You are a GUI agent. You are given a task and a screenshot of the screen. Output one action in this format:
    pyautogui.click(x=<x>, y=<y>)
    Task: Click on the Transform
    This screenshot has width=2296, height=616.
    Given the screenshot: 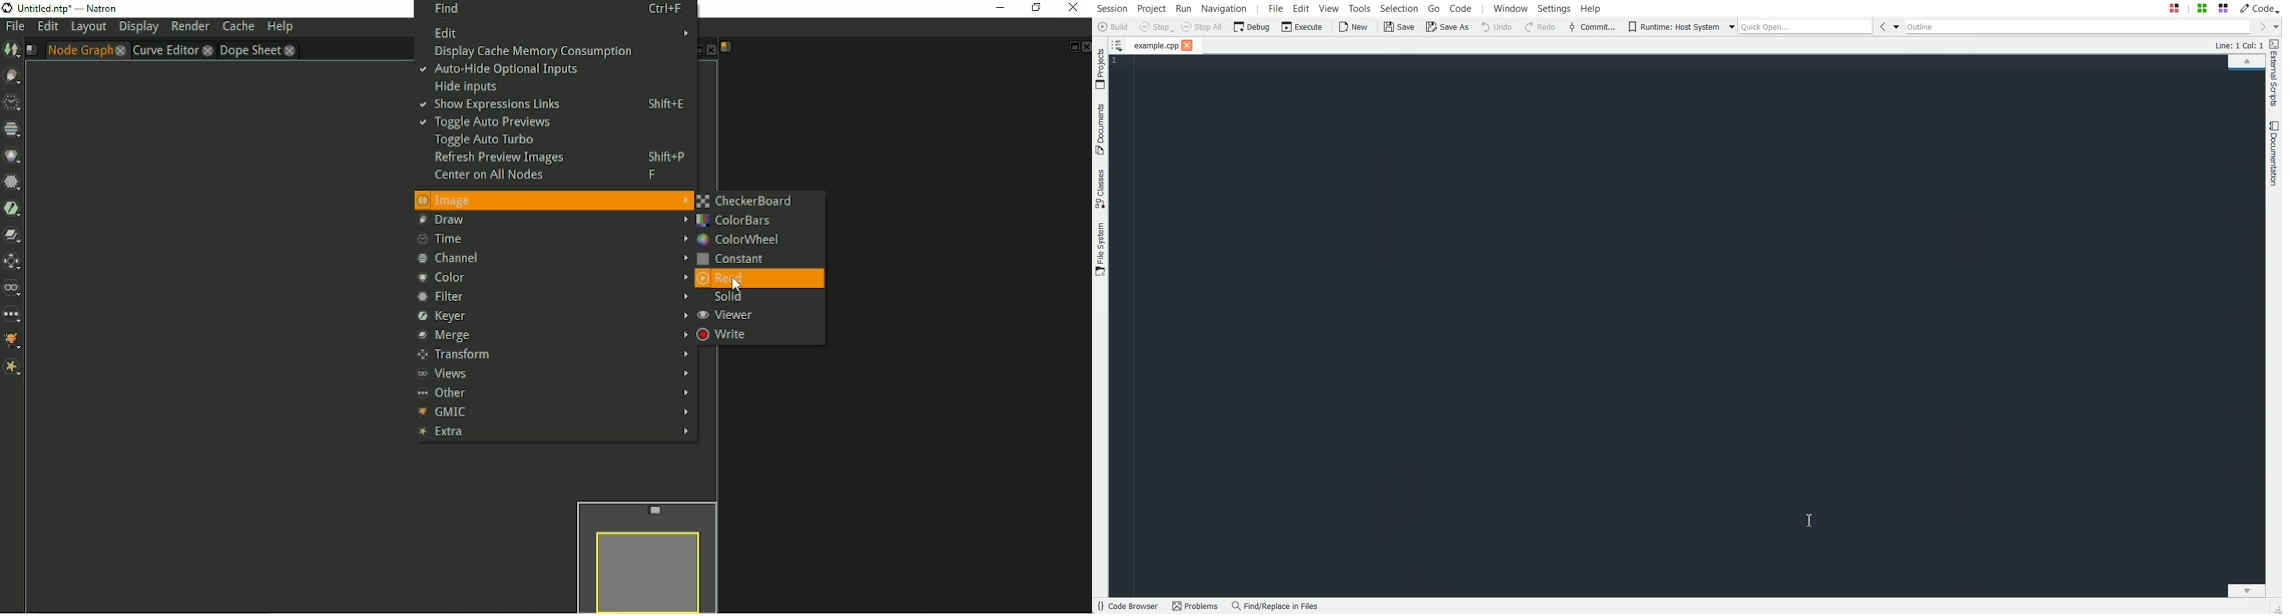 What is the action you would take?
    pyautogui.click(x=13, y=261)
    